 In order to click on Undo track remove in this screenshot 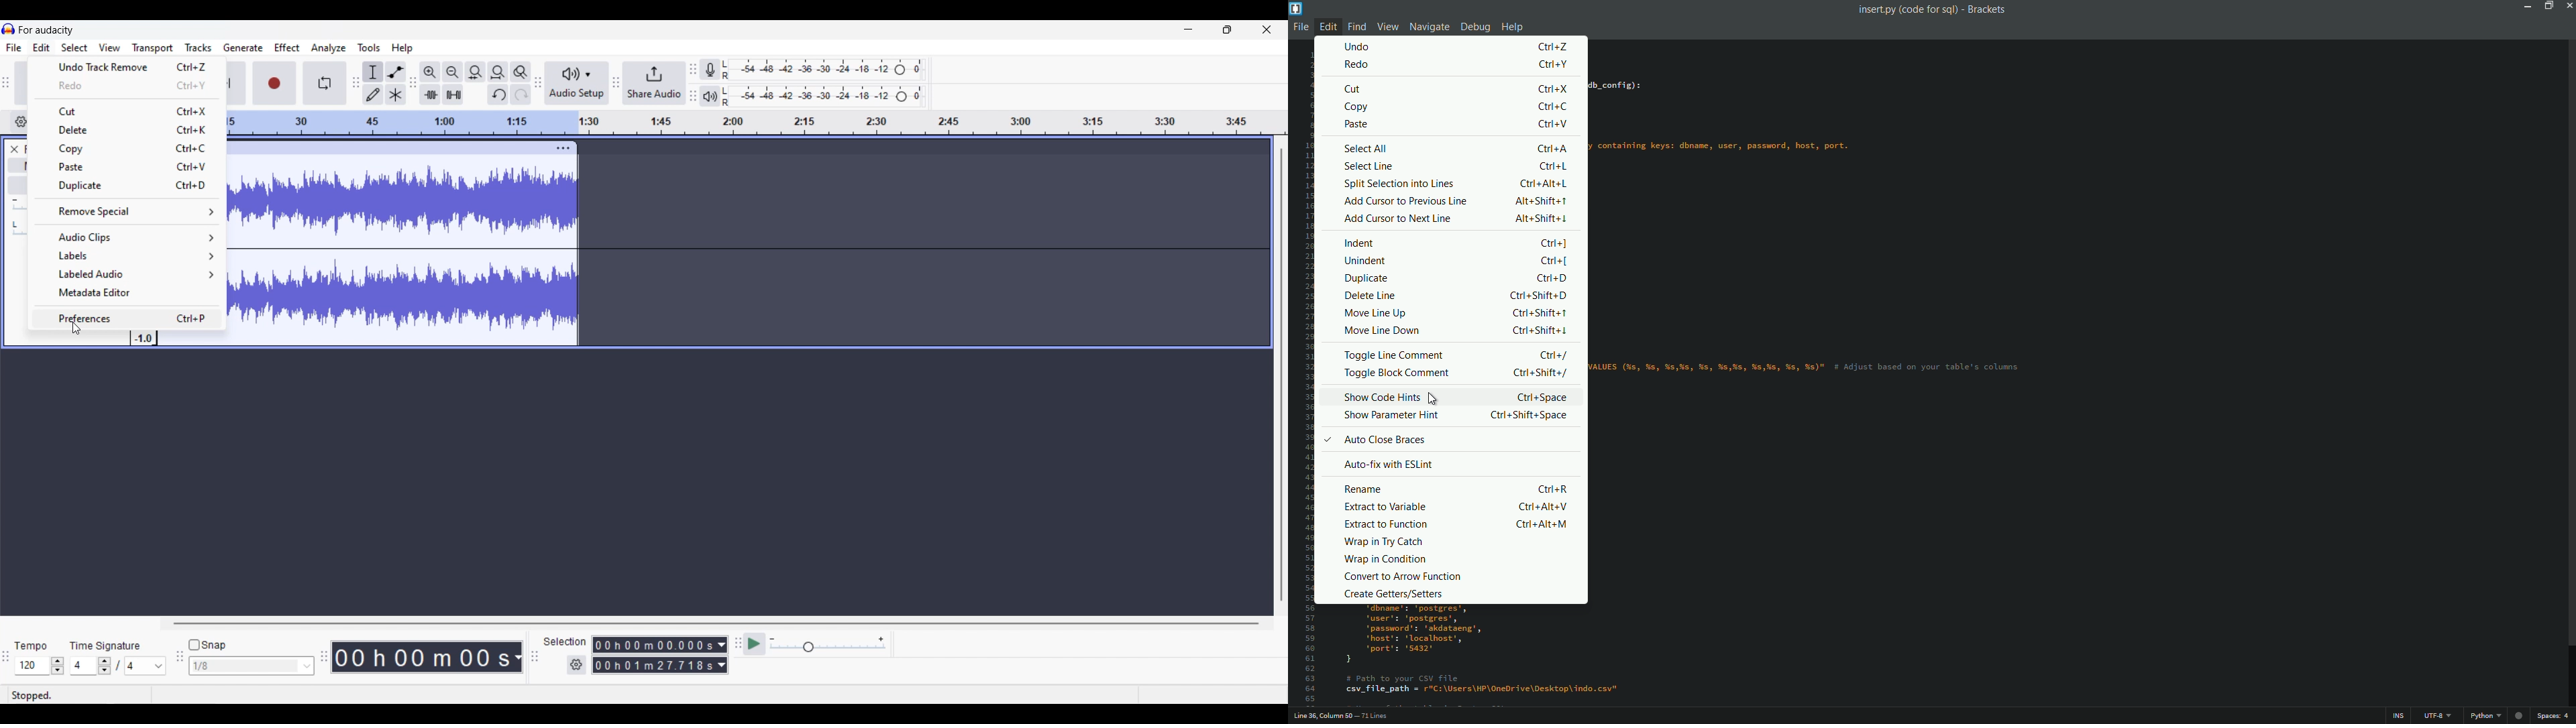, I will do `click(129, 66)`.